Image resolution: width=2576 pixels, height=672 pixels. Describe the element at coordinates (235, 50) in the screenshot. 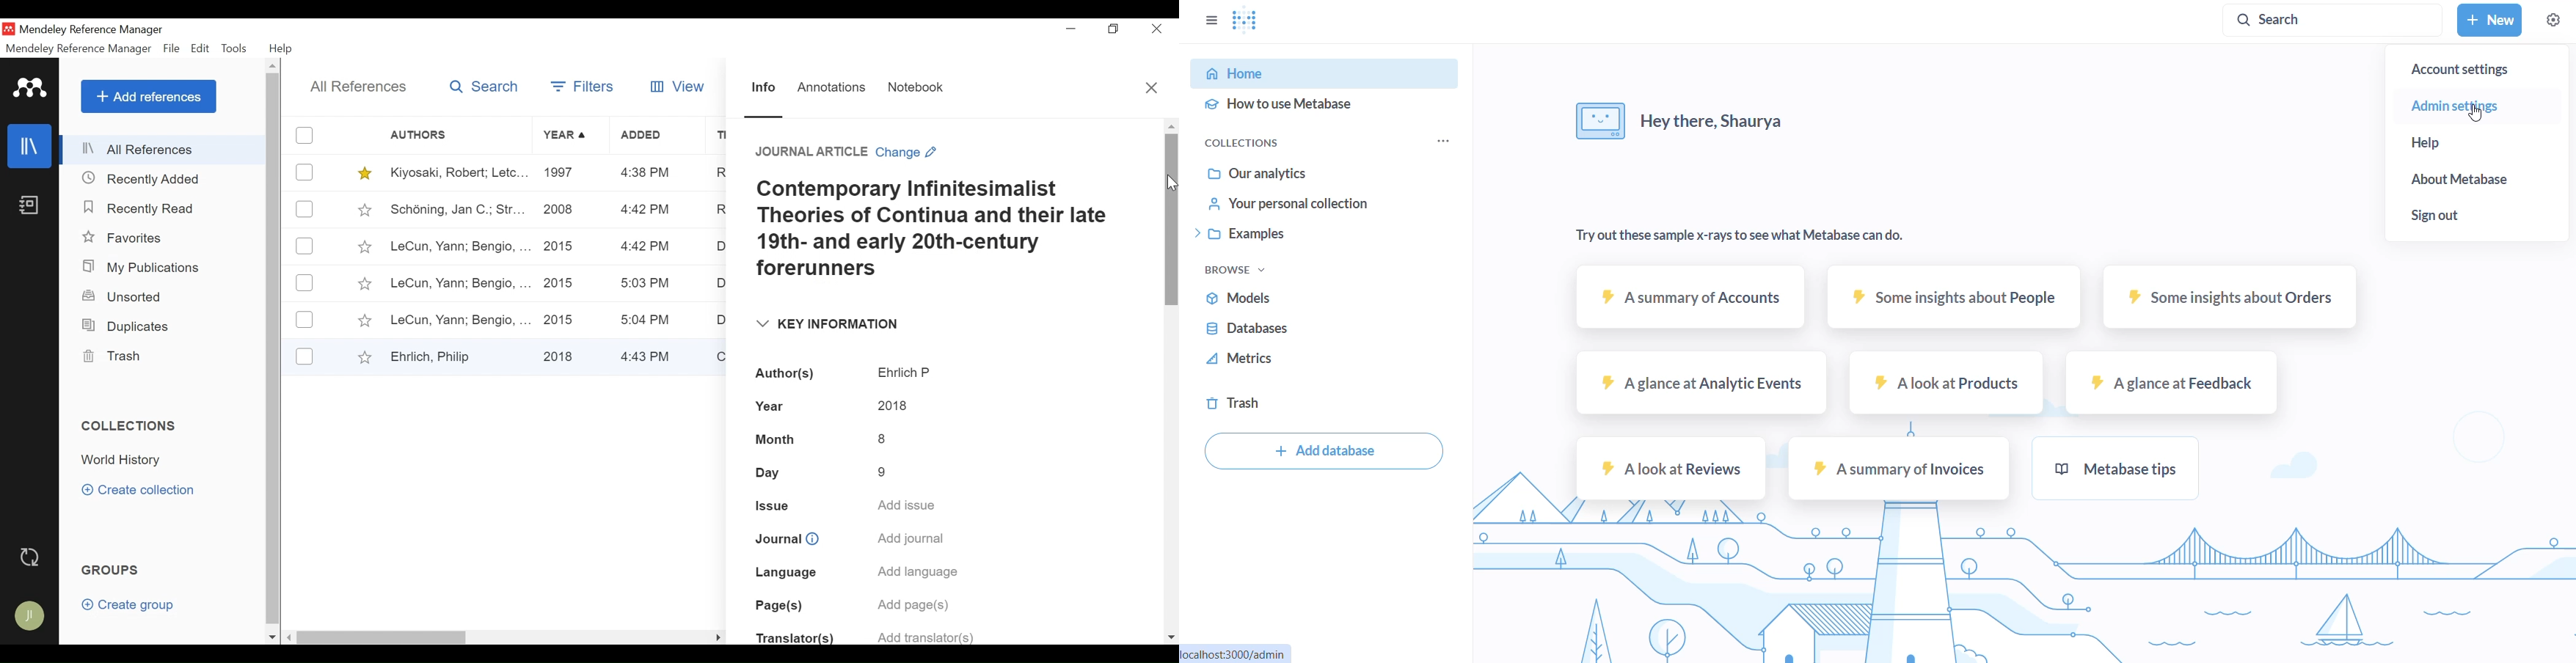

I see `Tools` at that location.